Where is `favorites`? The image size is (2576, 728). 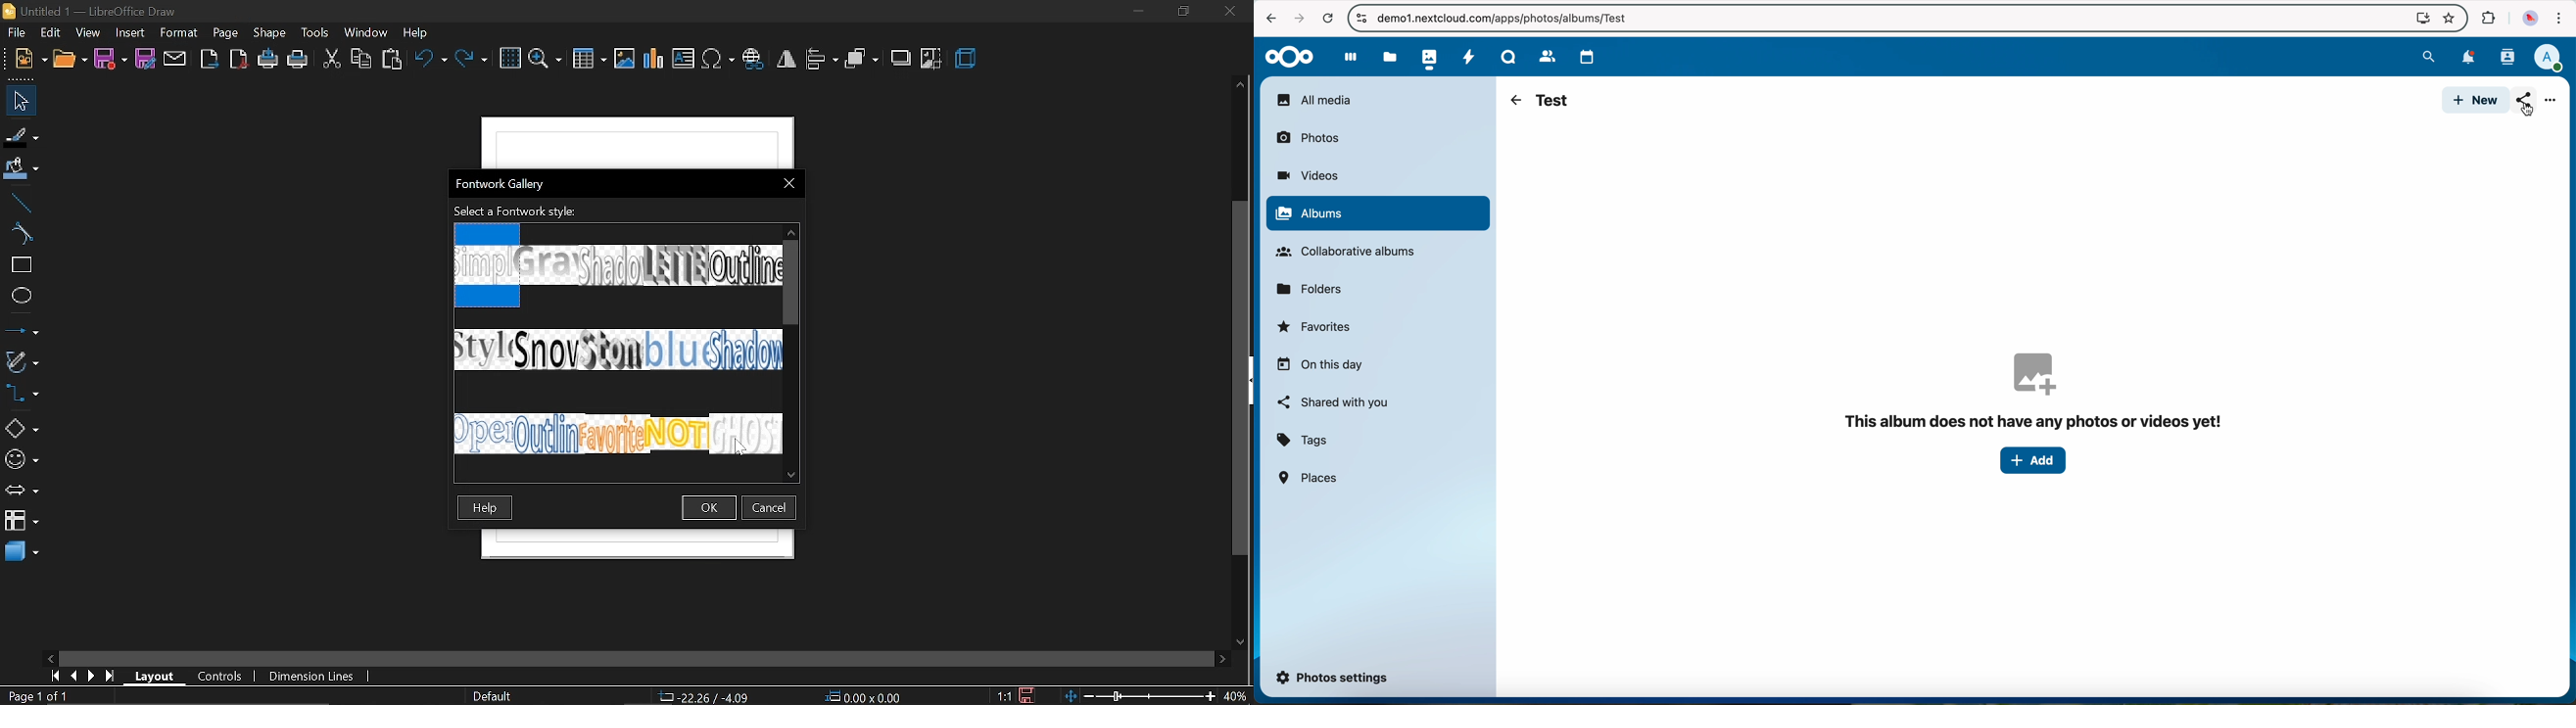
favorites is located at coordinates (1316, 329).